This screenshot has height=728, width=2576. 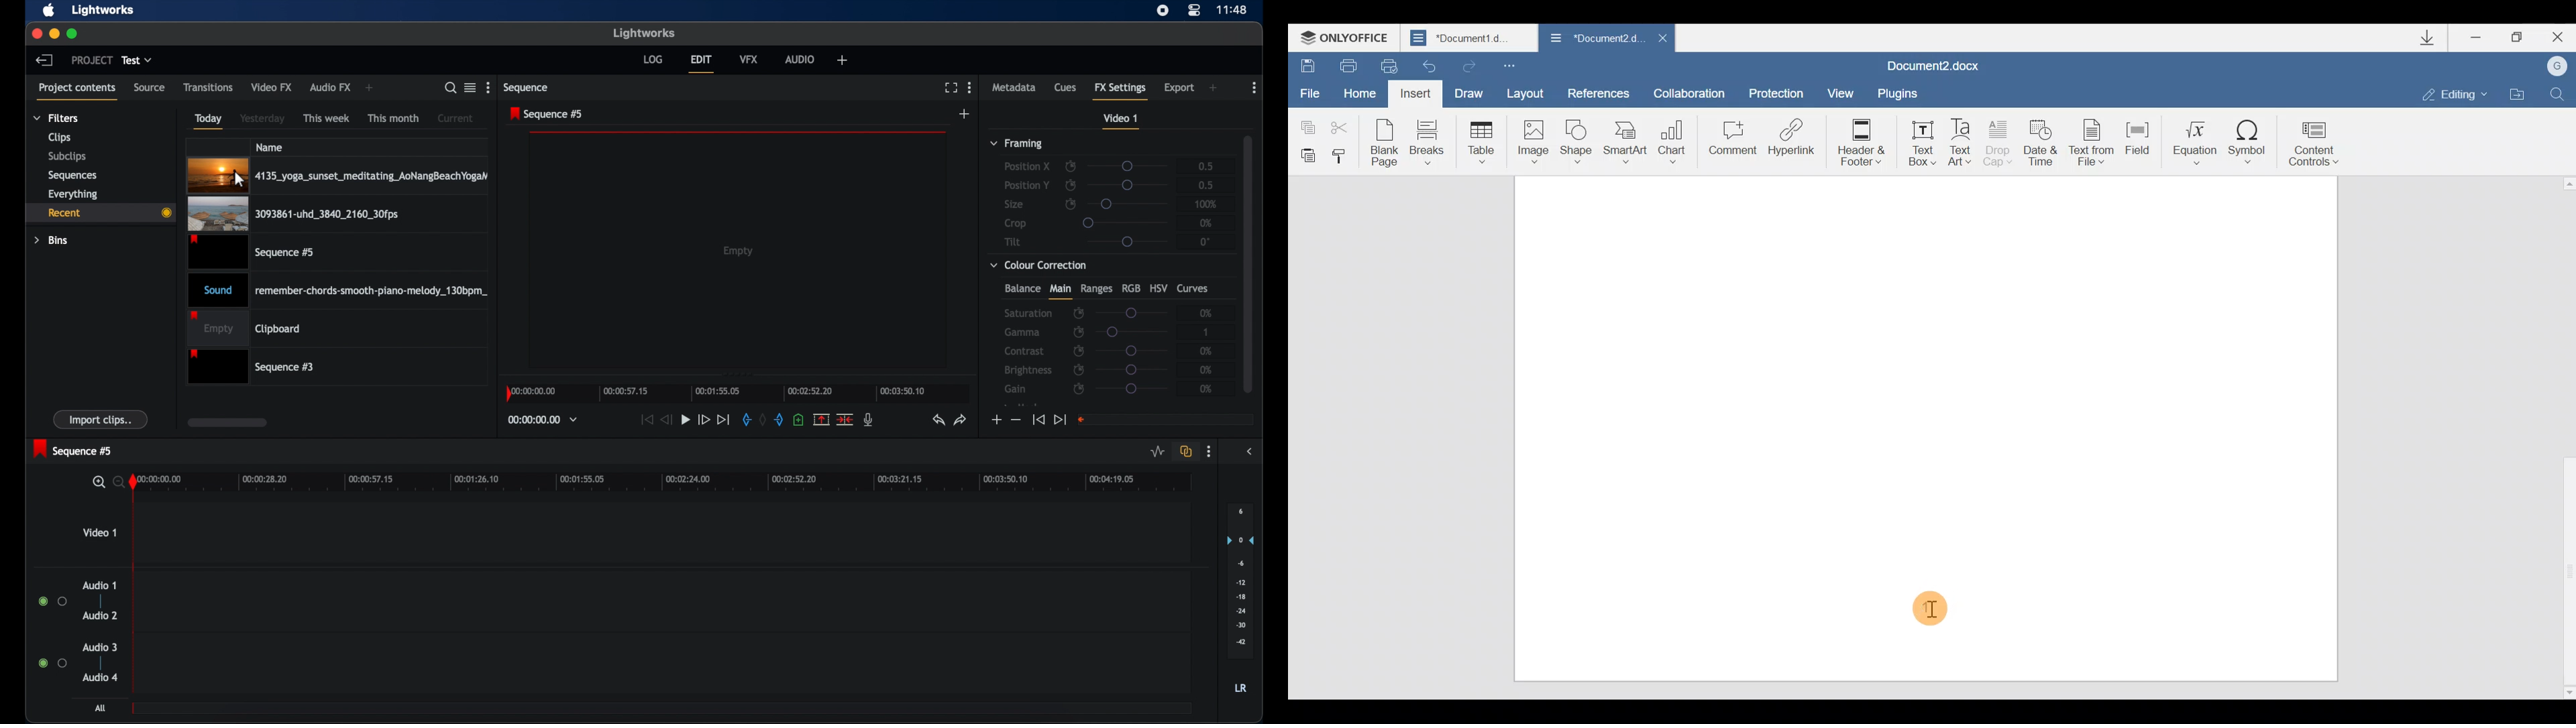 What do you see at coordinates (1248, 262) in the screenshot?
I see `scroll box` at bounding box center [1248, 262].